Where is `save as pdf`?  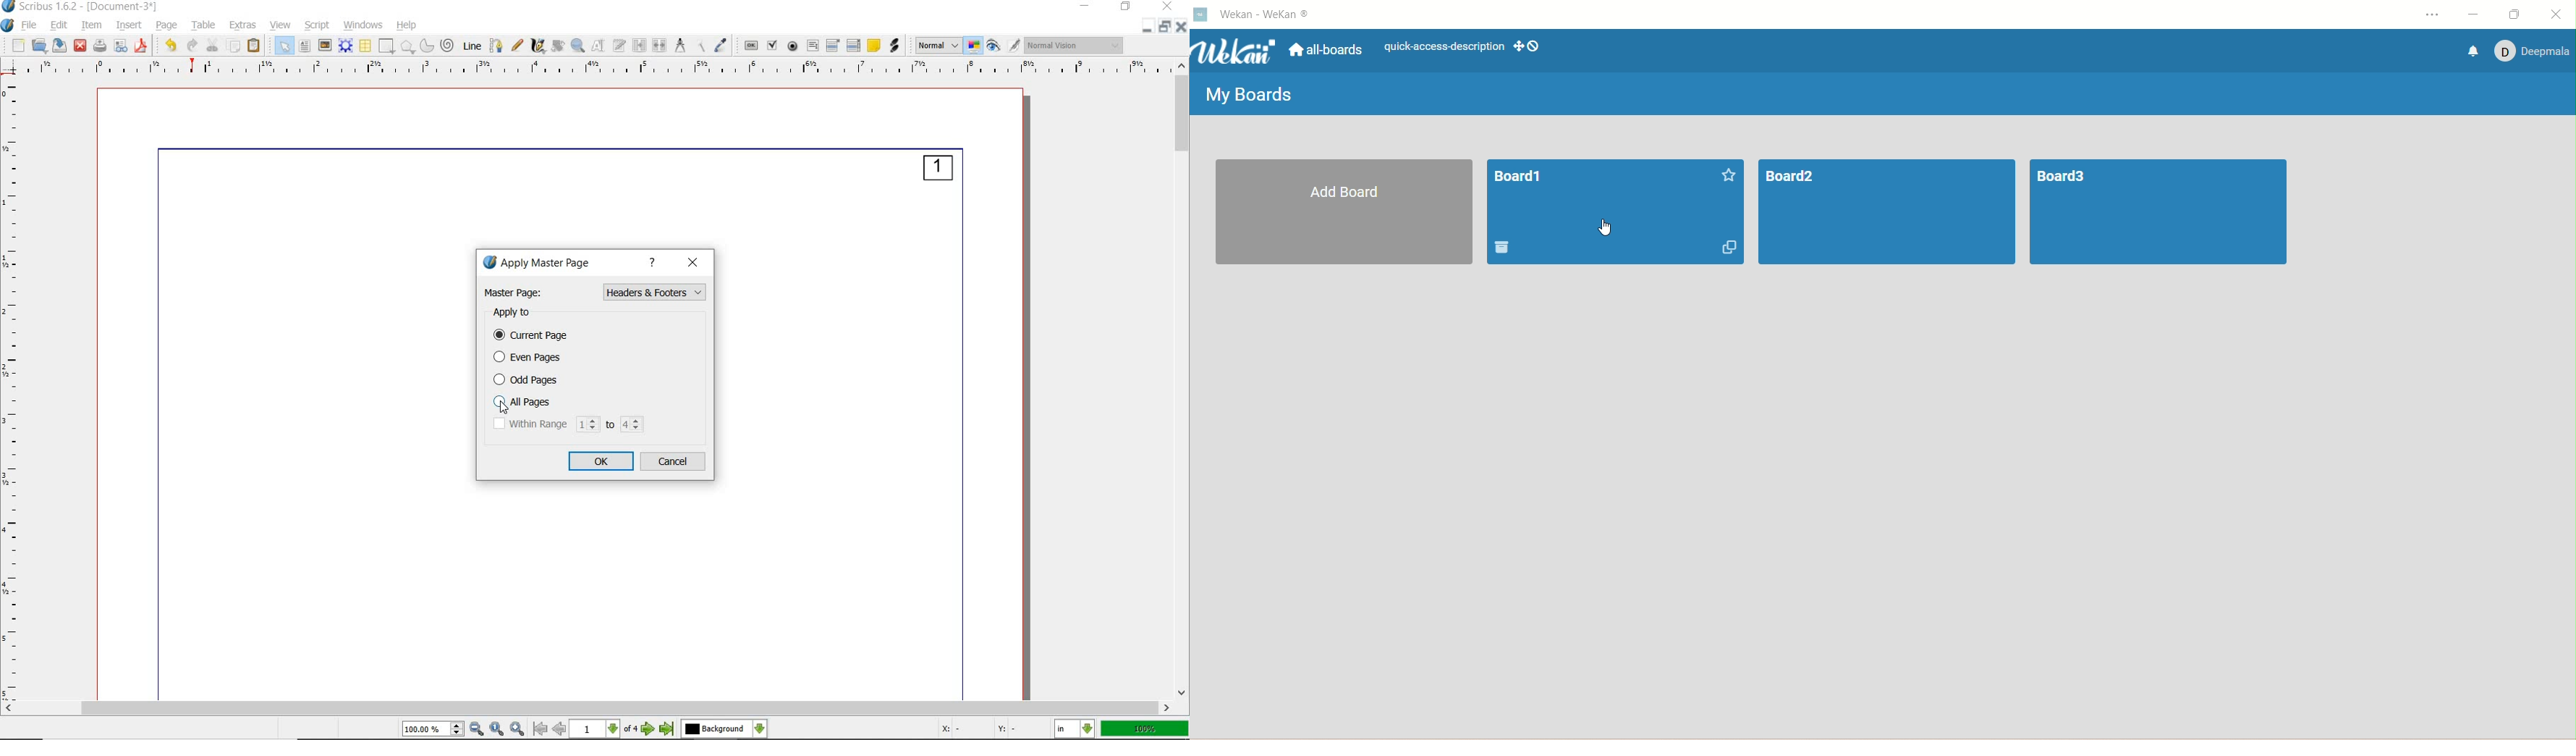 save as pdf is located at coordinates (141, 47).